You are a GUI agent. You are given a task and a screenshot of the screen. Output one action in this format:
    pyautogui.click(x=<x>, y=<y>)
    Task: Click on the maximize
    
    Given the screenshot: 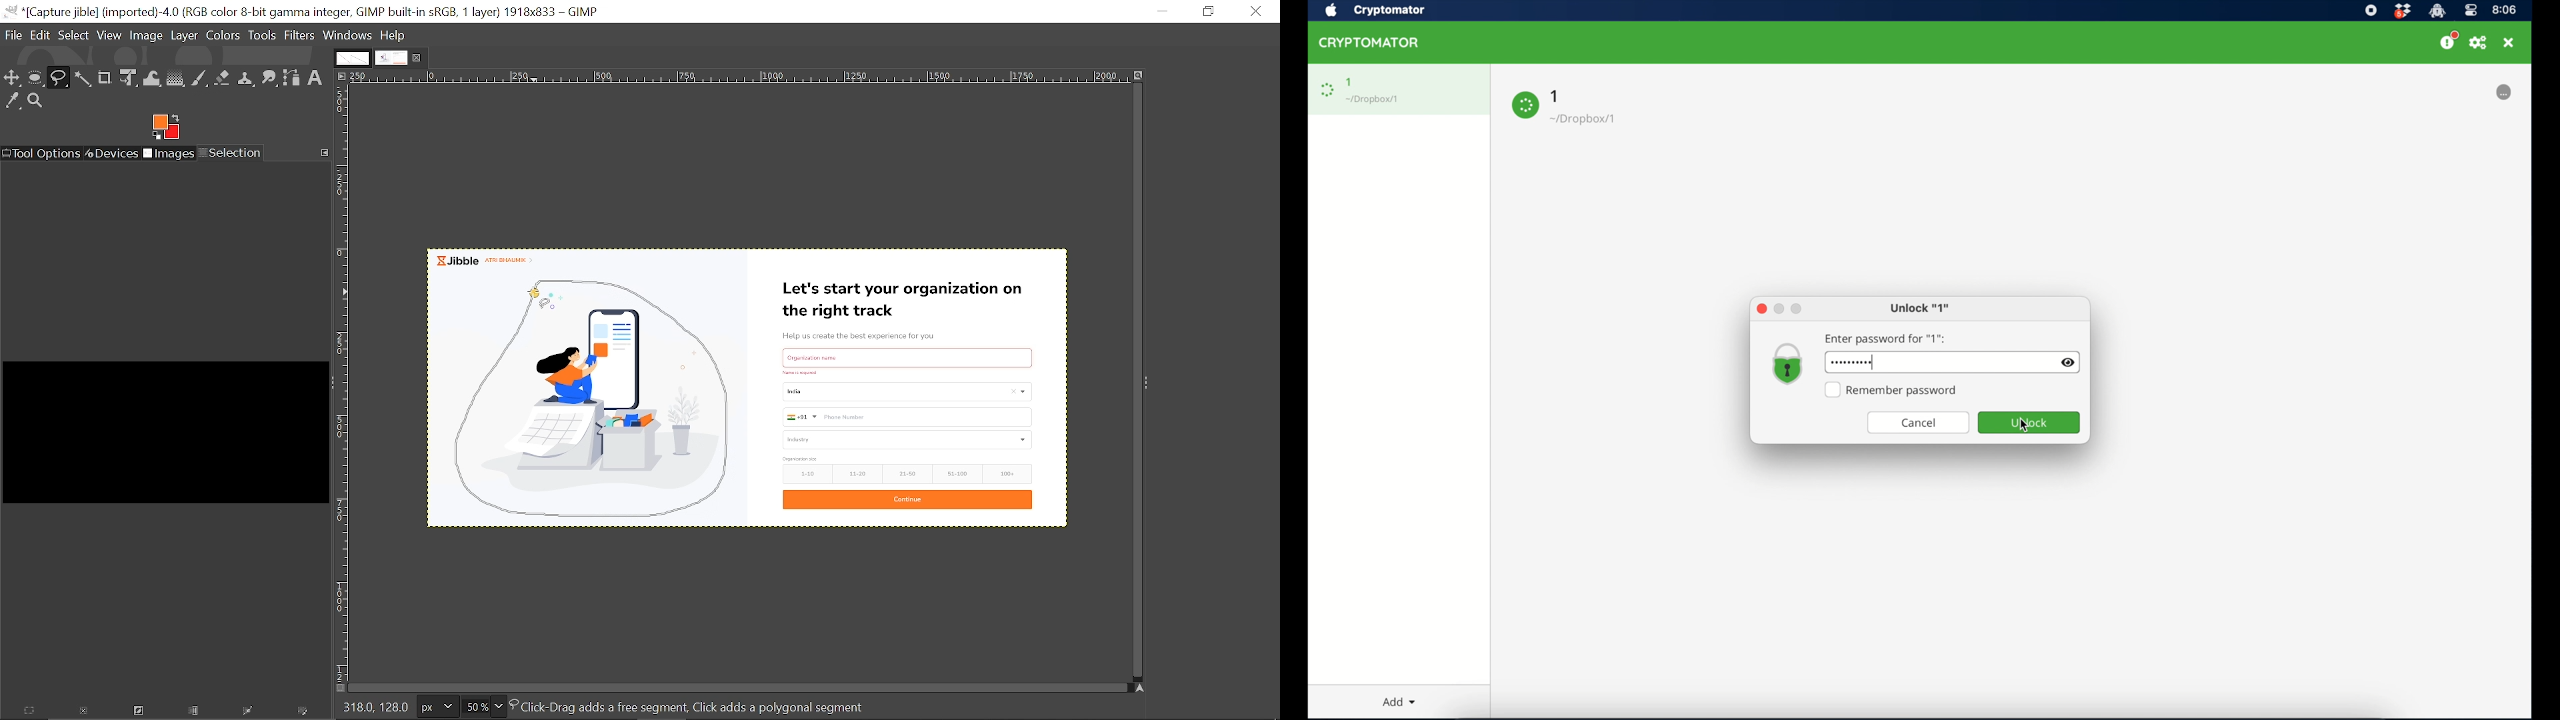 What is the action you would take?
    pyautogui.click(x=1797, y=309)
    